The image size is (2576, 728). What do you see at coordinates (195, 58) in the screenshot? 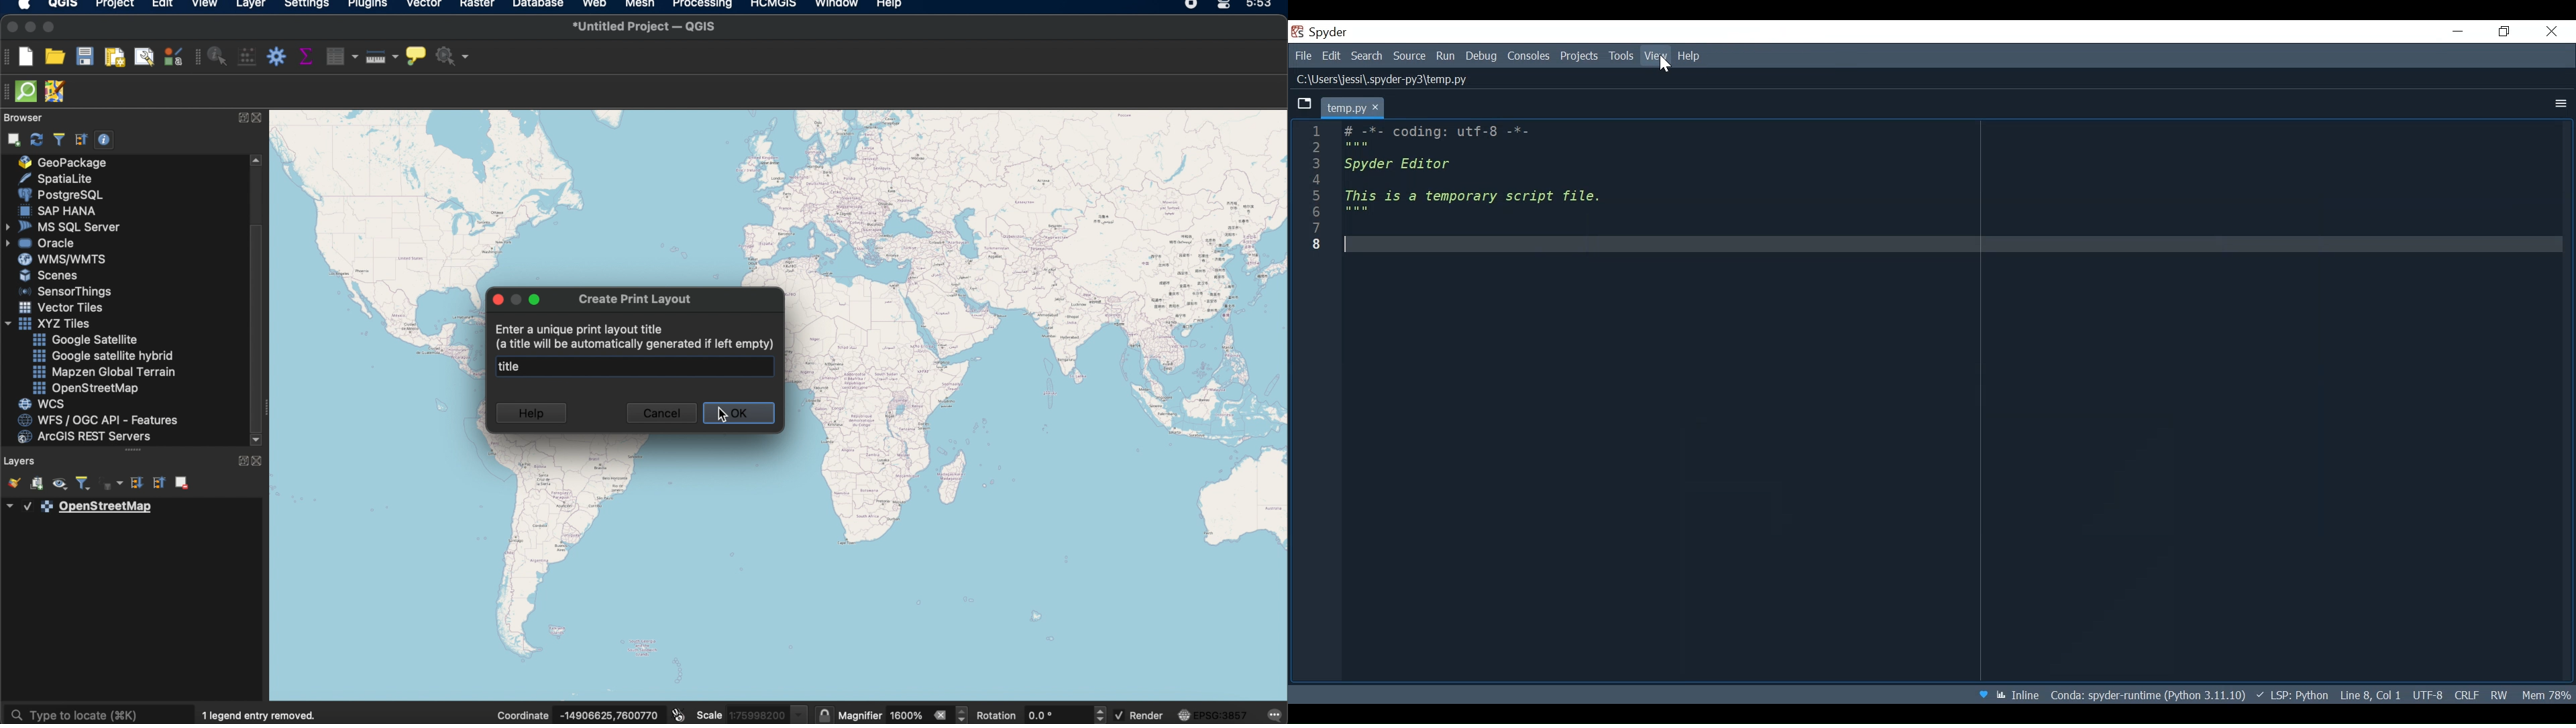
I see `attributes toolbar` at bounding box center [195, 58].